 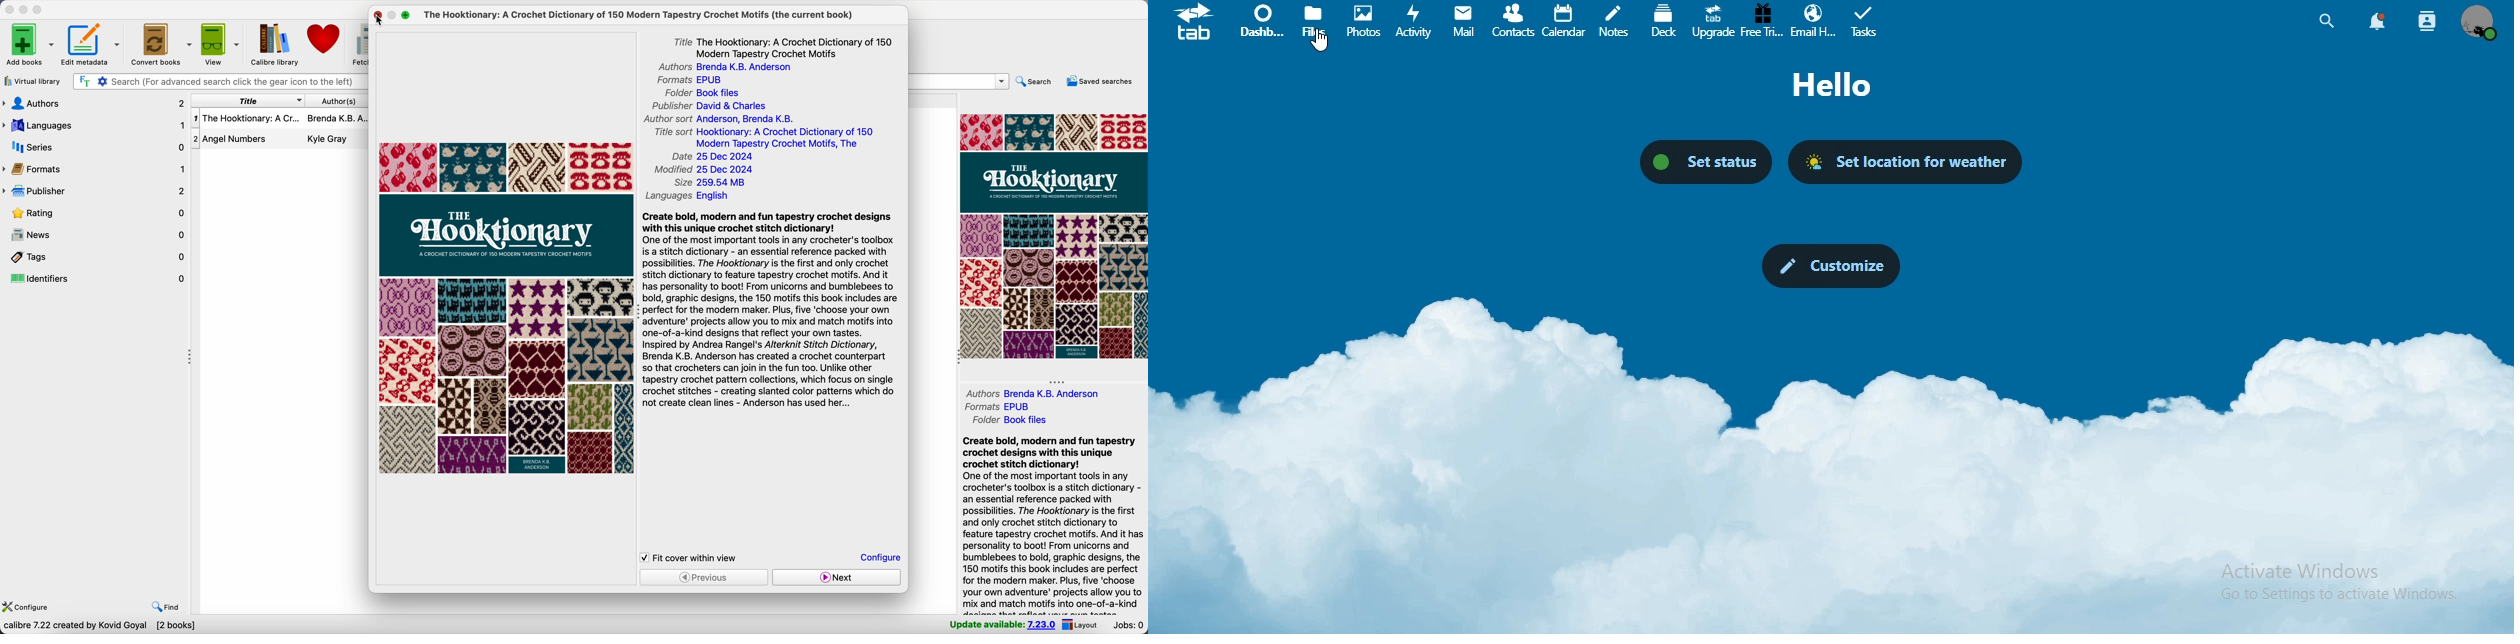 I want to click on activity, so click(x=1415, y=20).